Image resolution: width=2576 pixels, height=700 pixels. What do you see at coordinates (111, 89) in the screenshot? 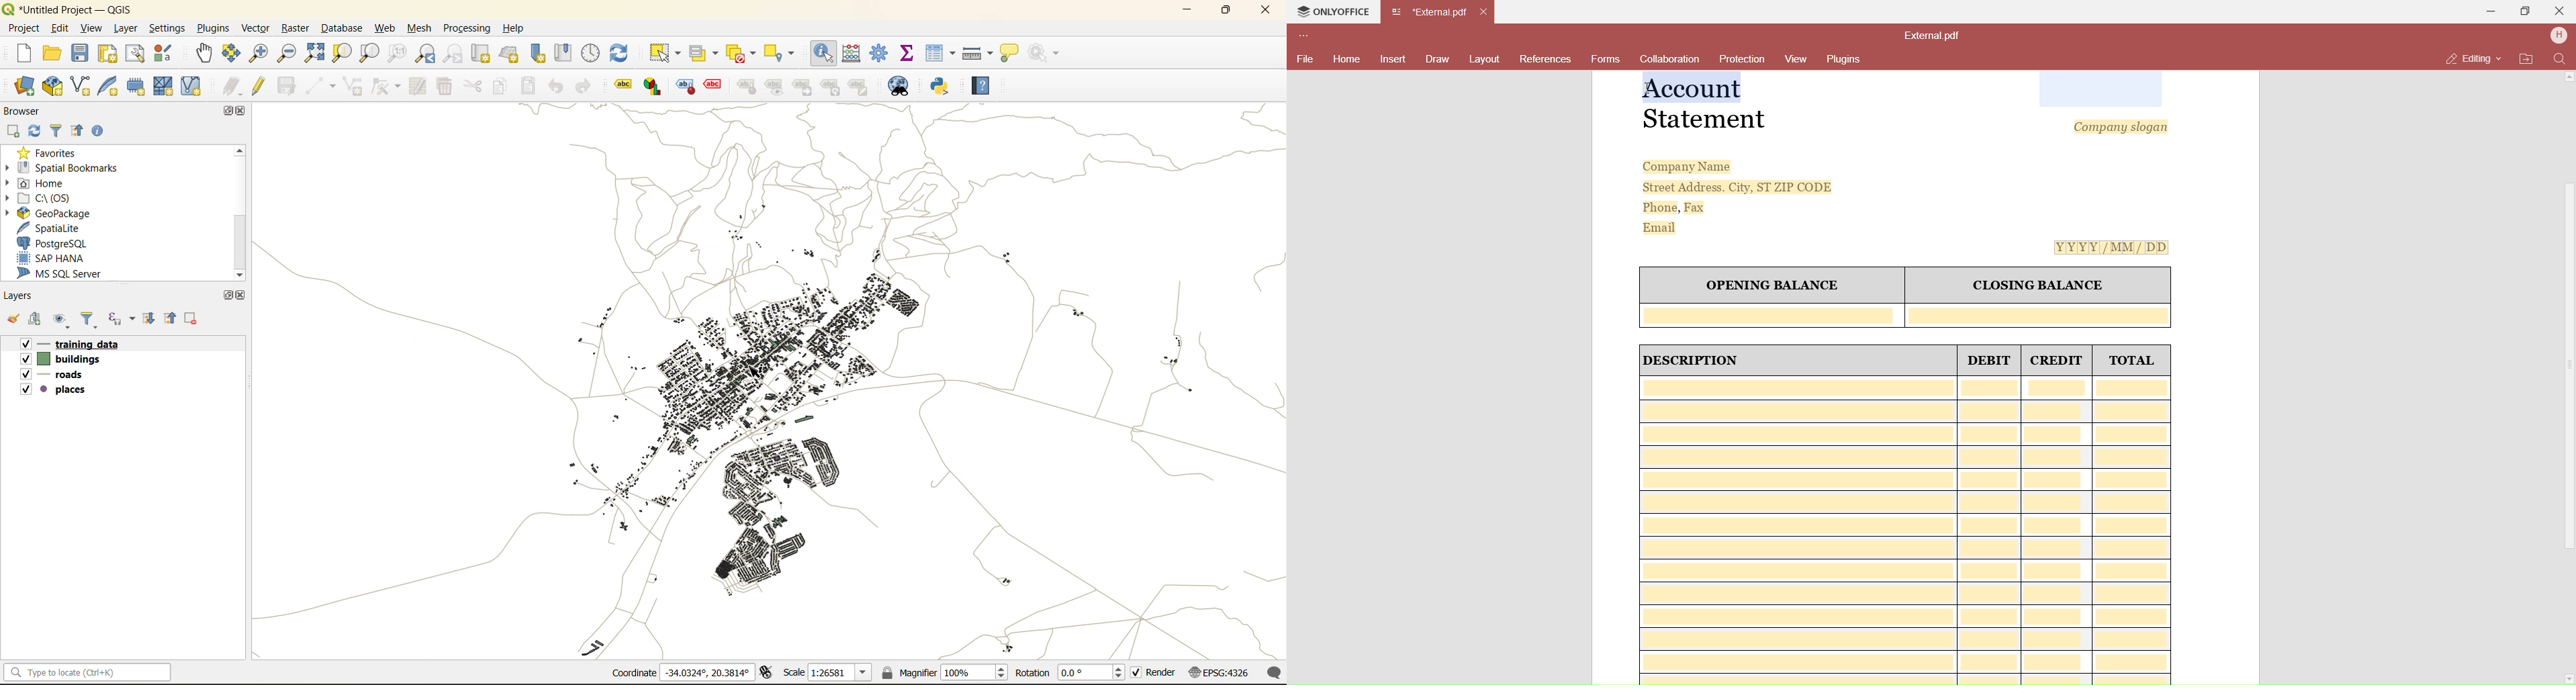
I see `new spatialite` at bounding box center [111, 89].